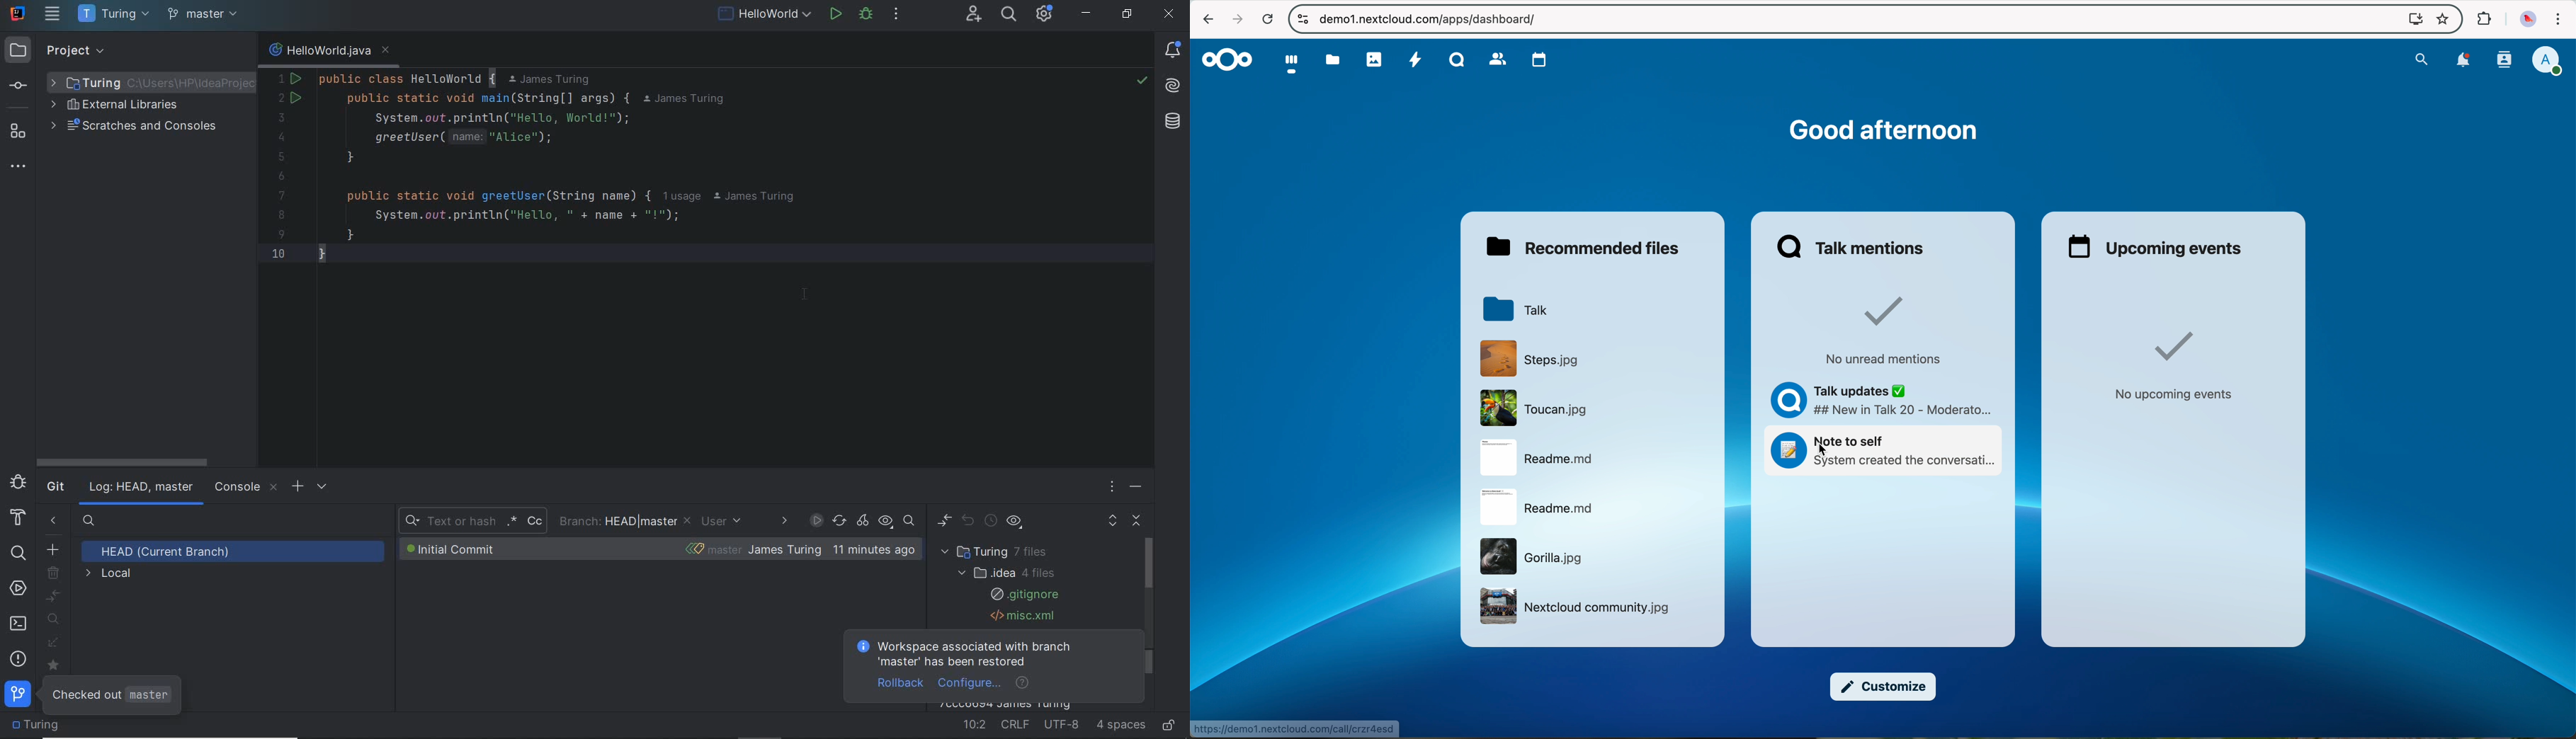 The image size is (2576, 756). I want to click on search, so click(2422, 59).